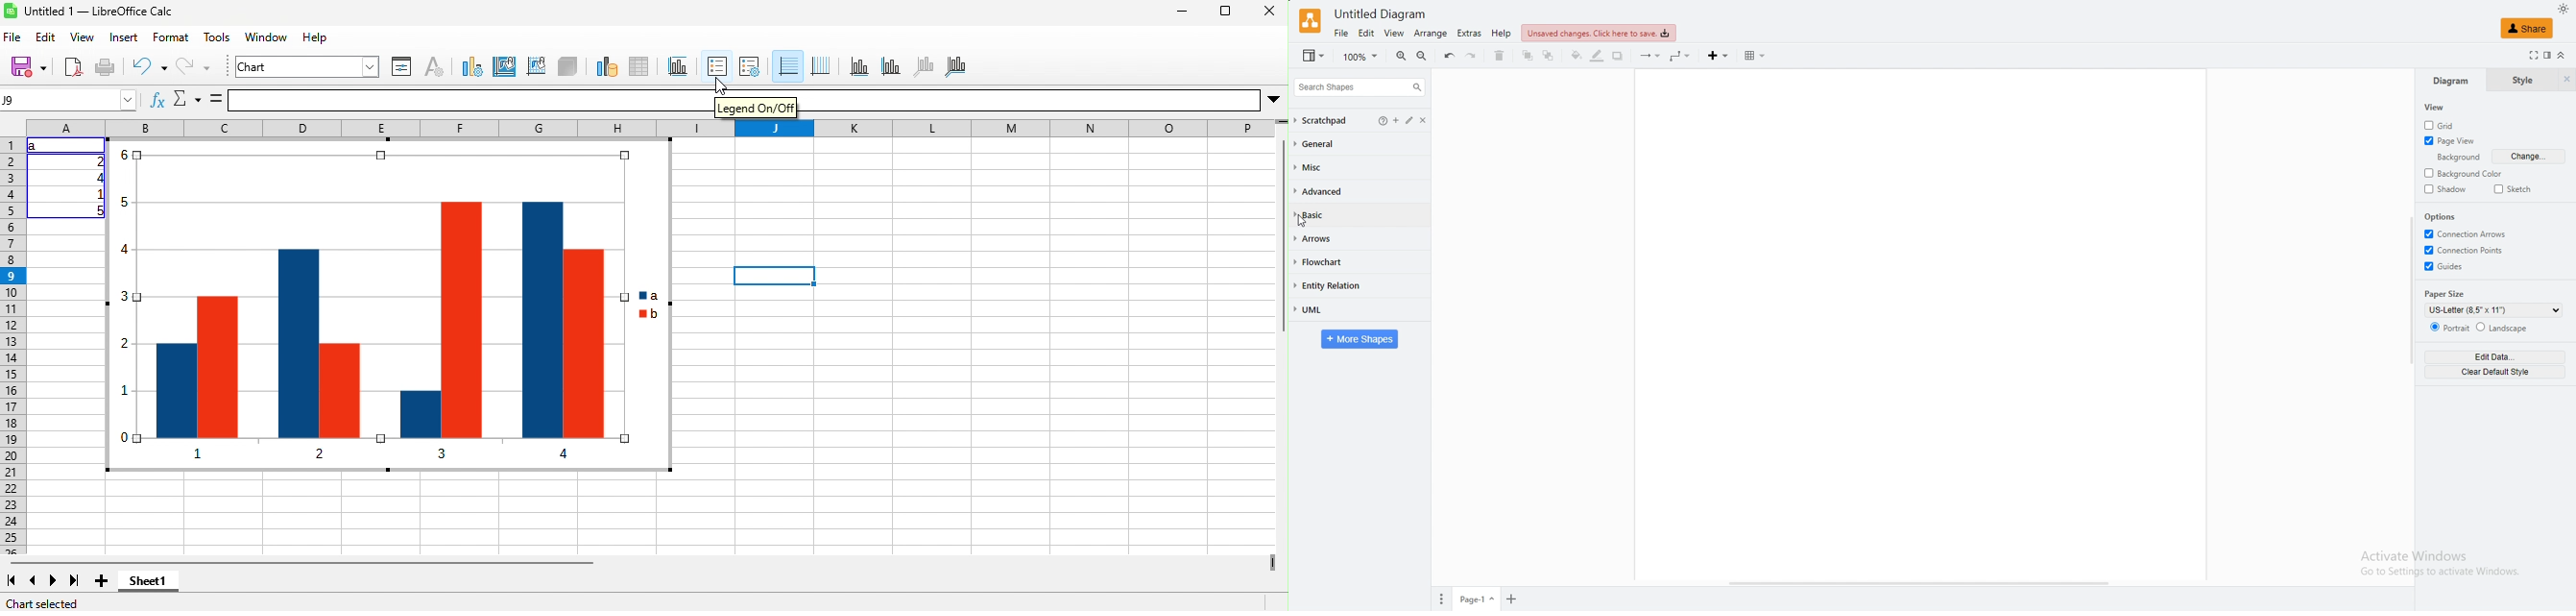  I want to click on z axis, so click(925, 67).